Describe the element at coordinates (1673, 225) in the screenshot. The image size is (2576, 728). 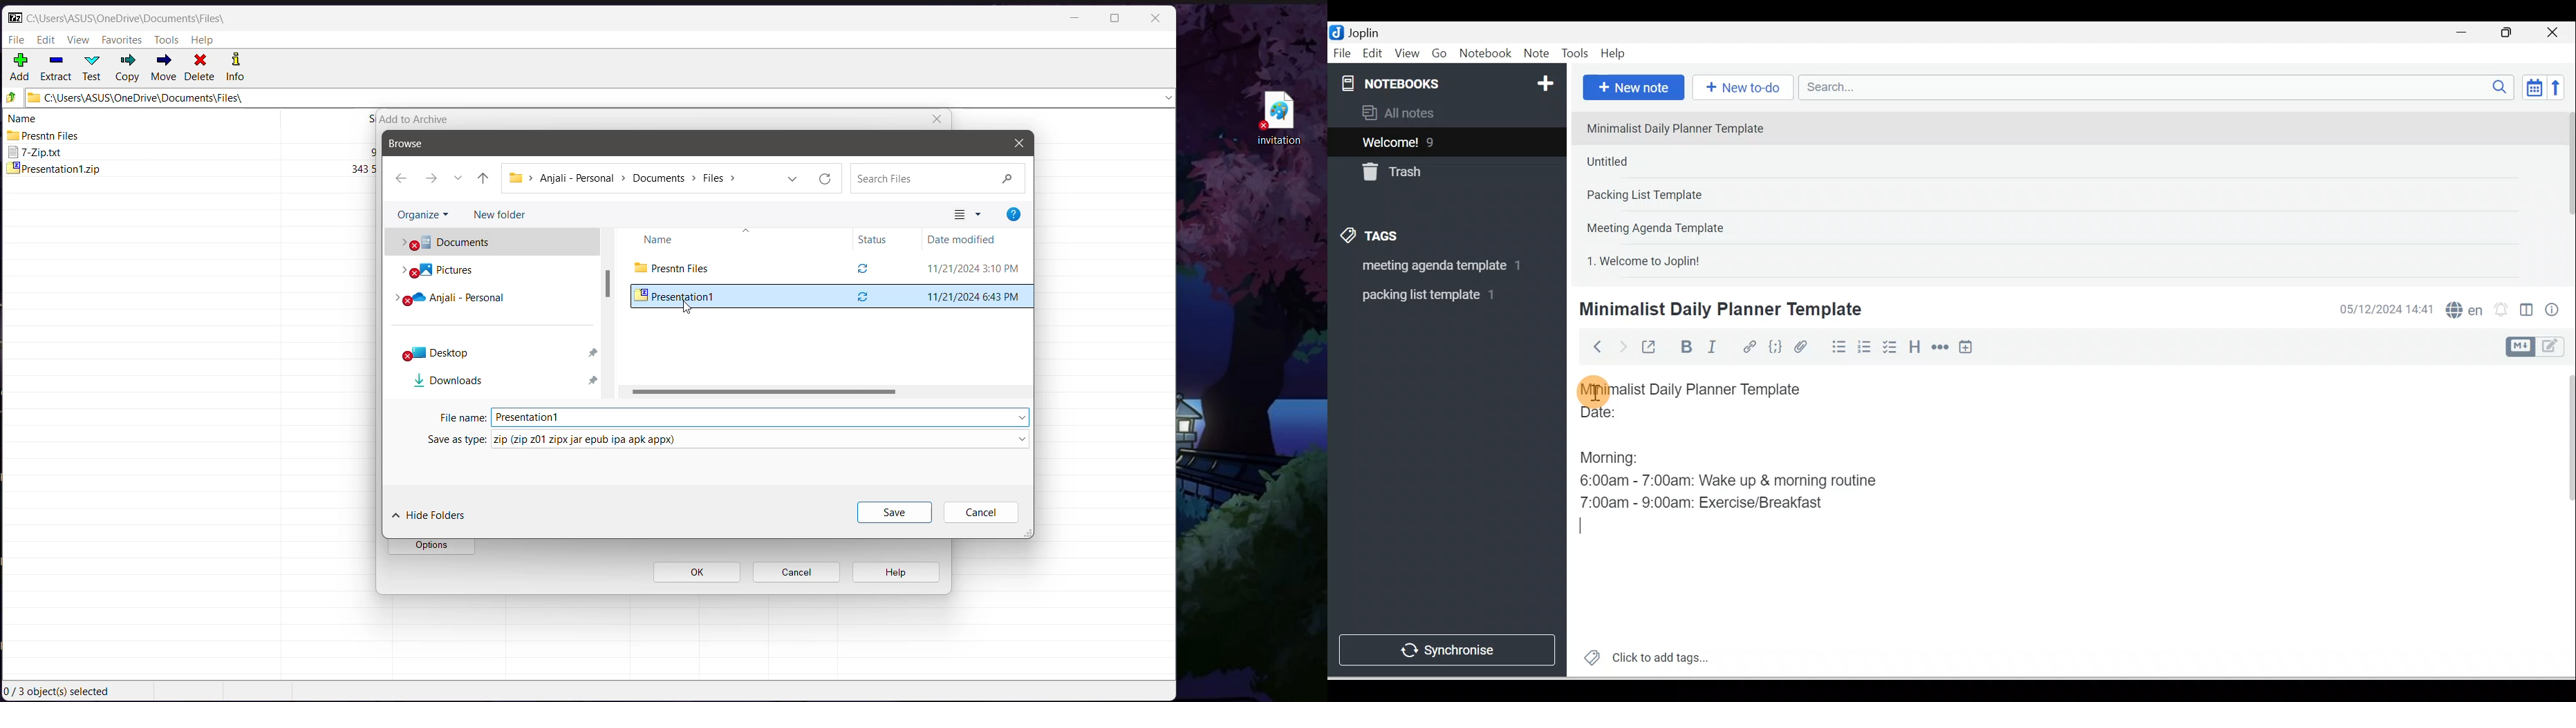
I see `Note 4` at that location.